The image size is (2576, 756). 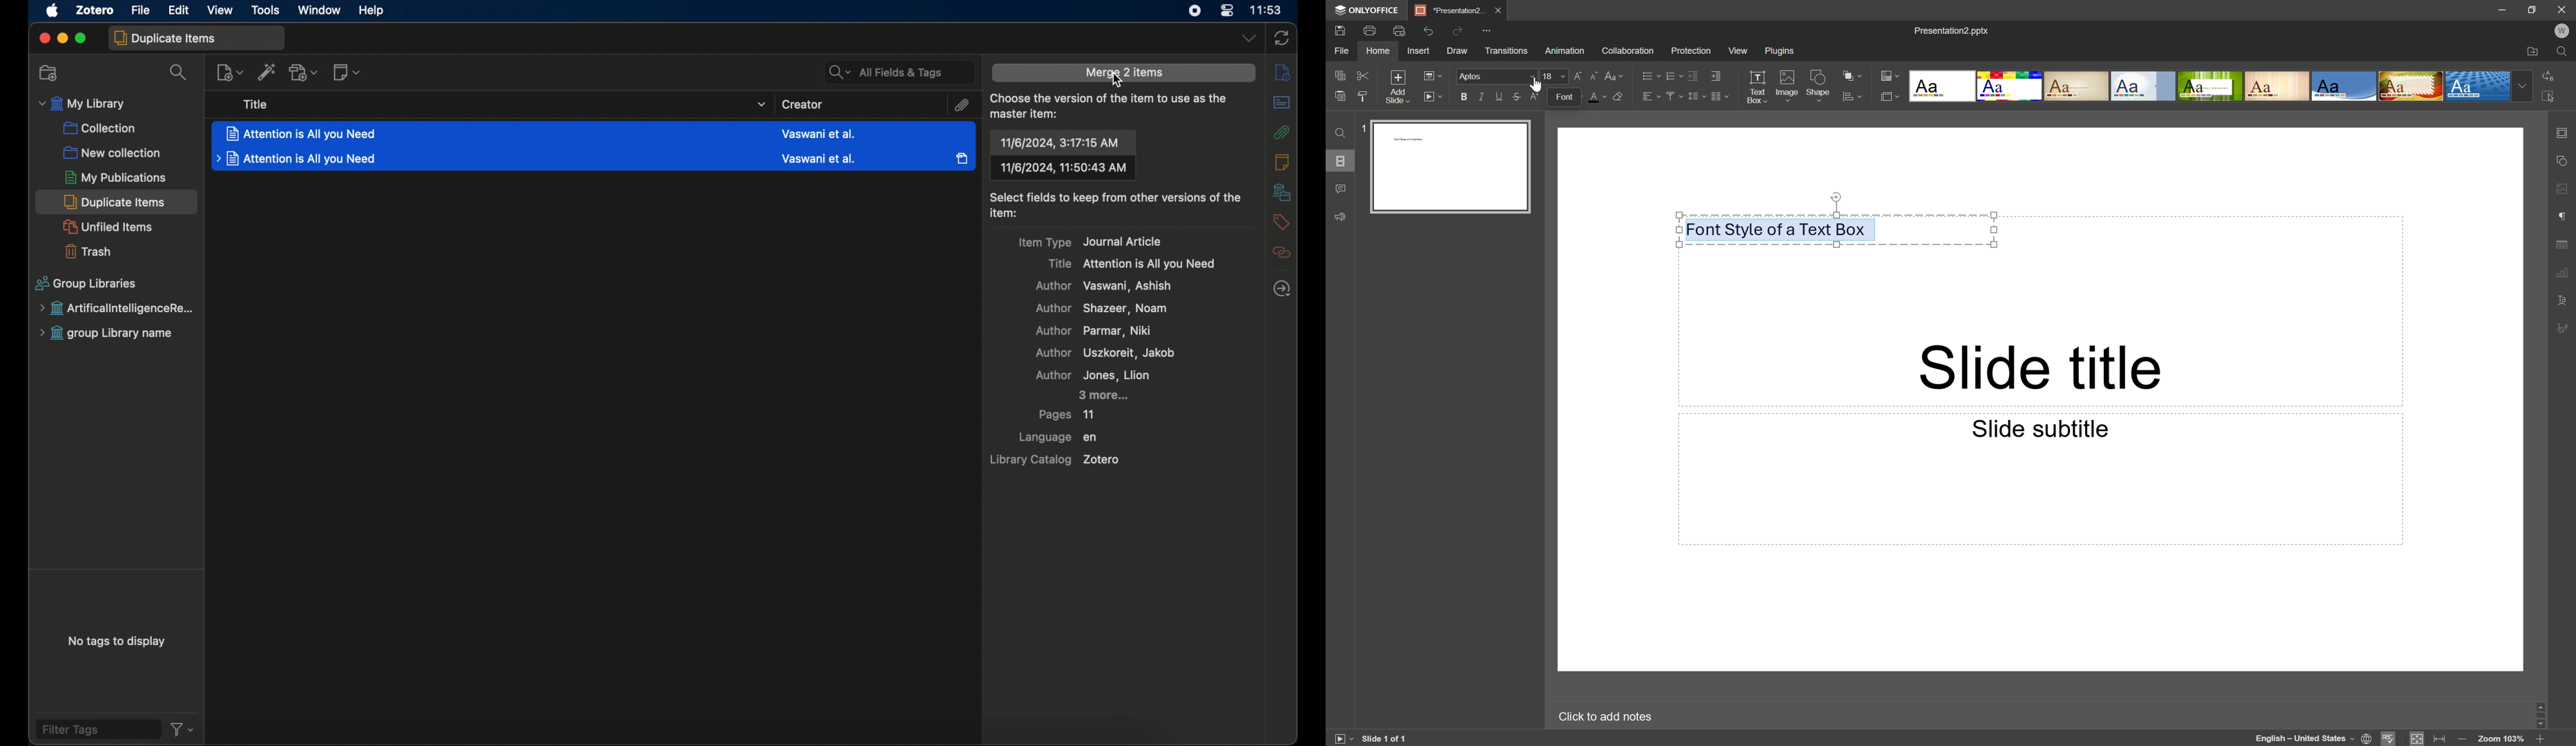 What do you see at coordinates (1340, 161) in the screenshot?
I see `Slides` at bounding box center [1340, 161].